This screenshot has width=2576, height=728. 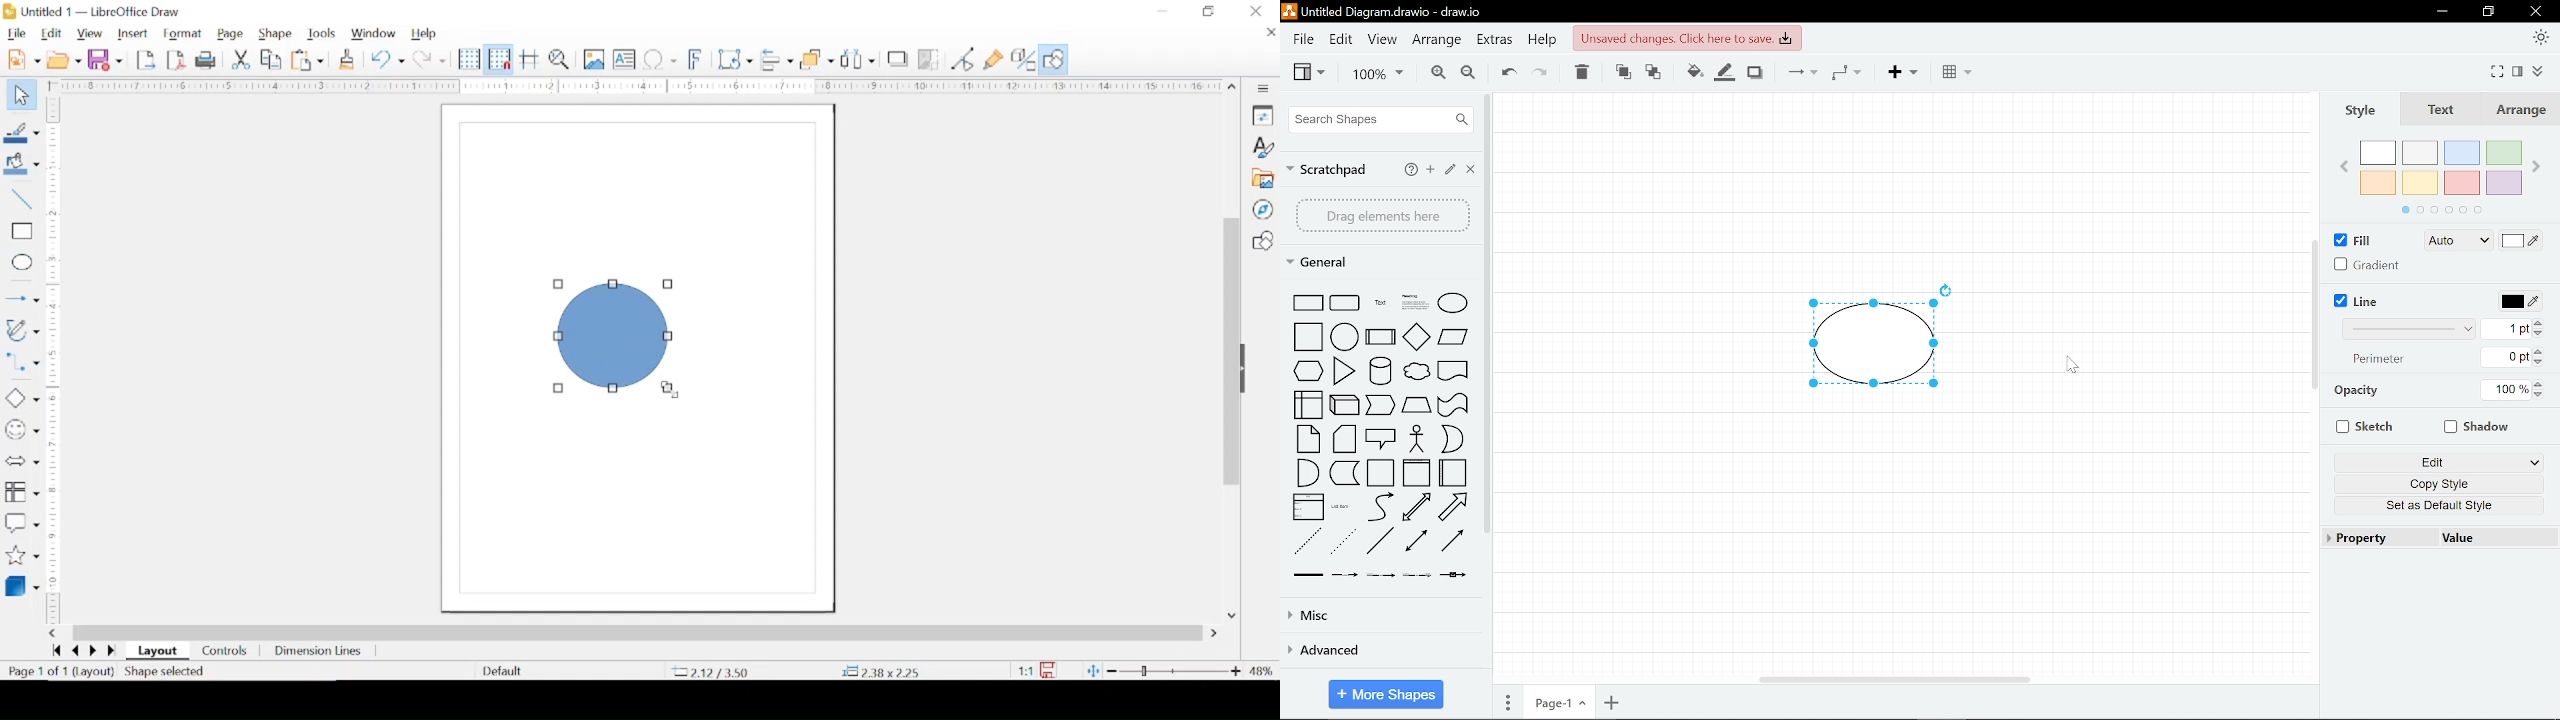 I want to click on callout shapes, so click(x=22, y=521).